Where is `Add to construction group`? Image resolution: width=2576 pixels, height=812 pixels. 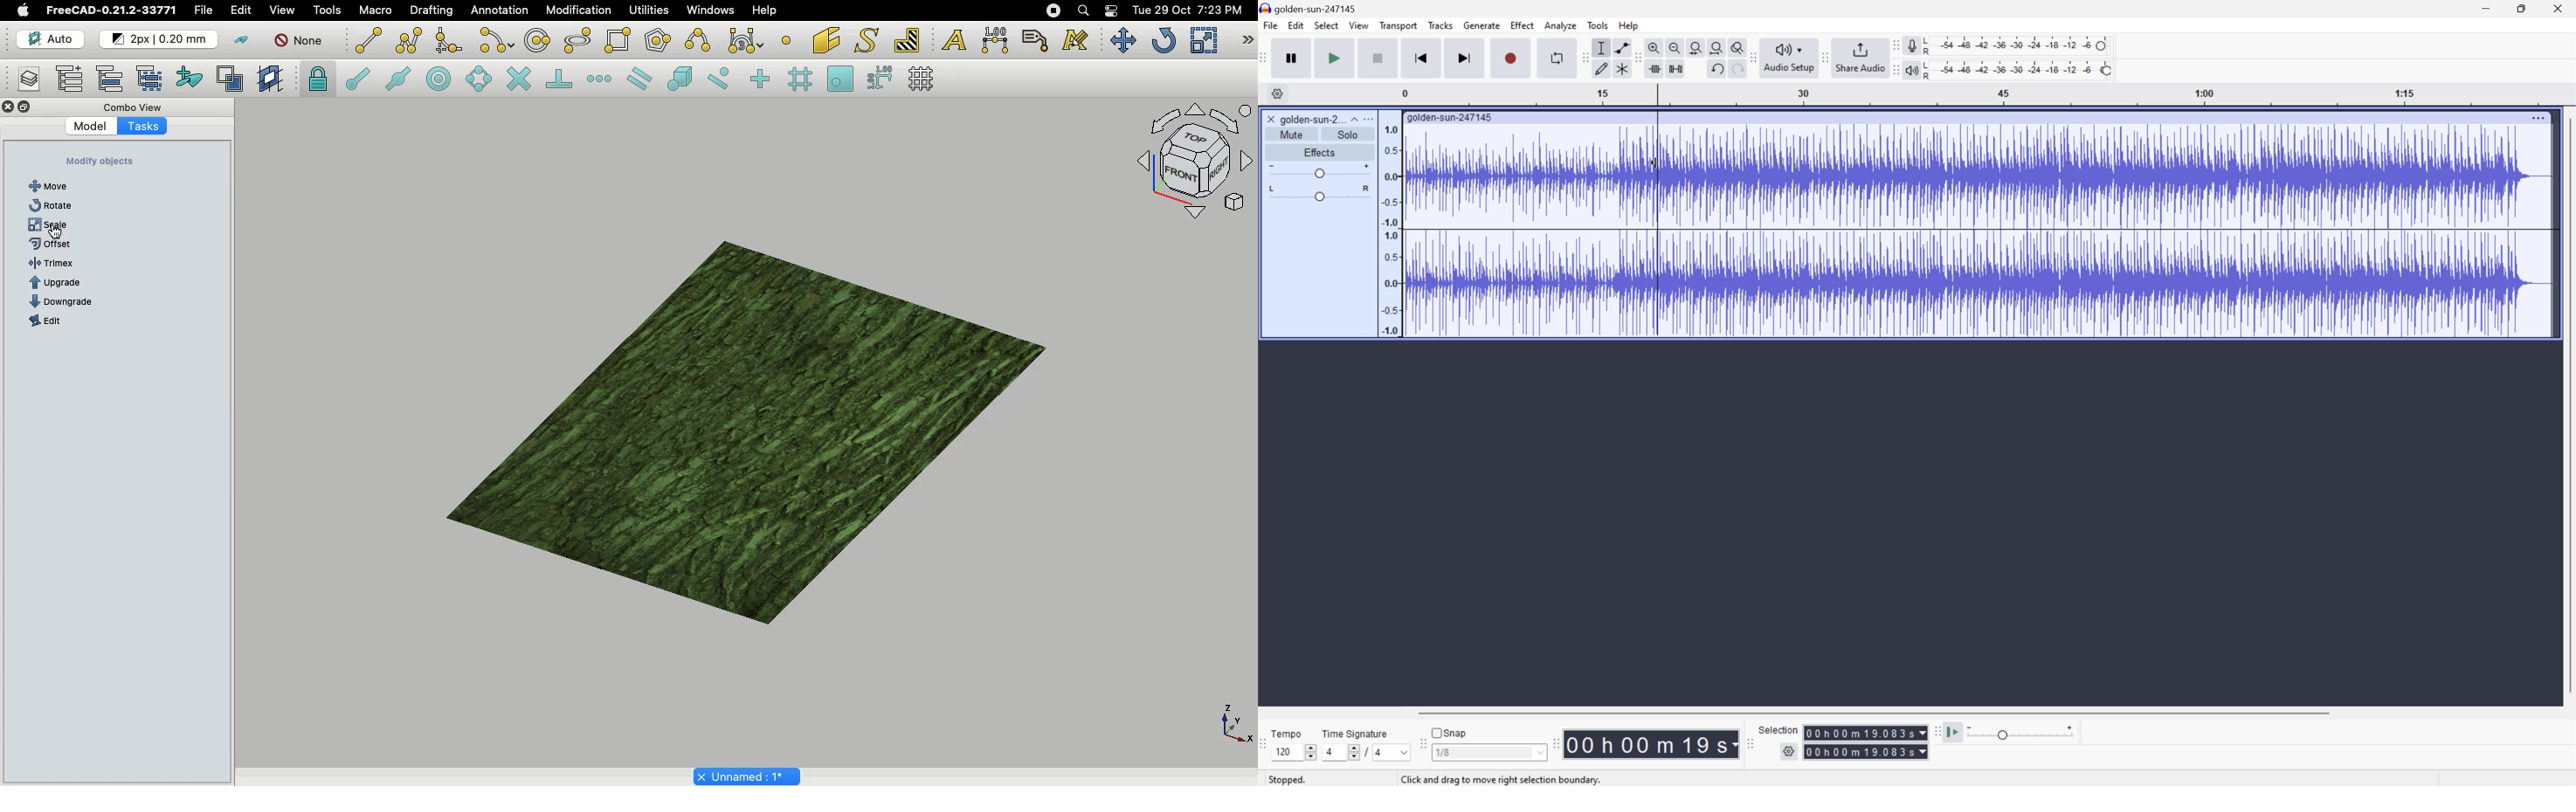 Add to construction group is located at coordinates (190, 80).